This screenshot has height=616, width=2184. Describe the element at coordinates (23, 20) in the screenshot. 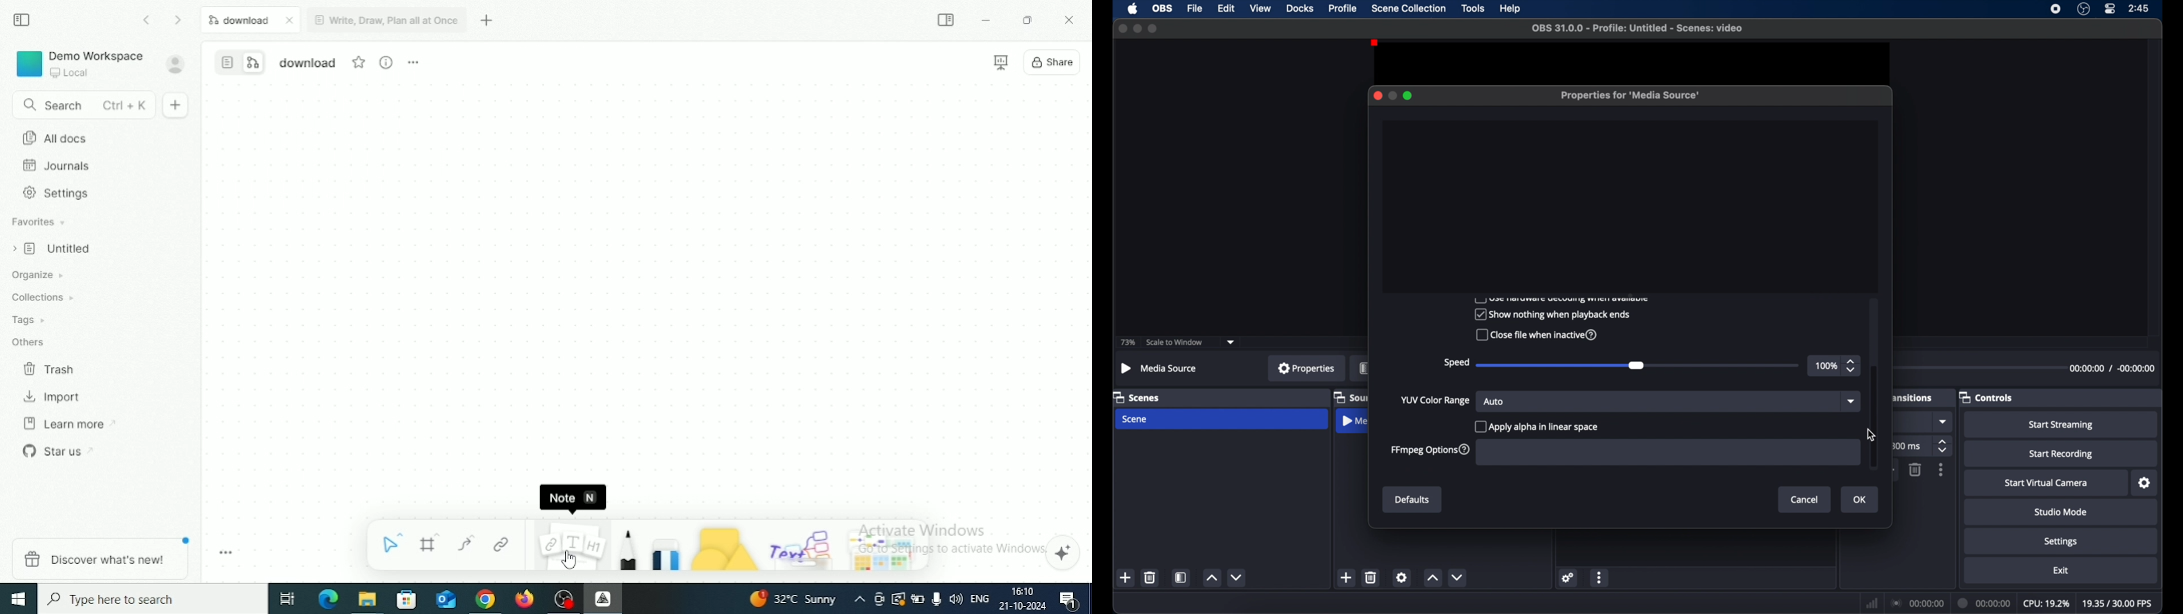

I see `Collapse sidebar` at that location.